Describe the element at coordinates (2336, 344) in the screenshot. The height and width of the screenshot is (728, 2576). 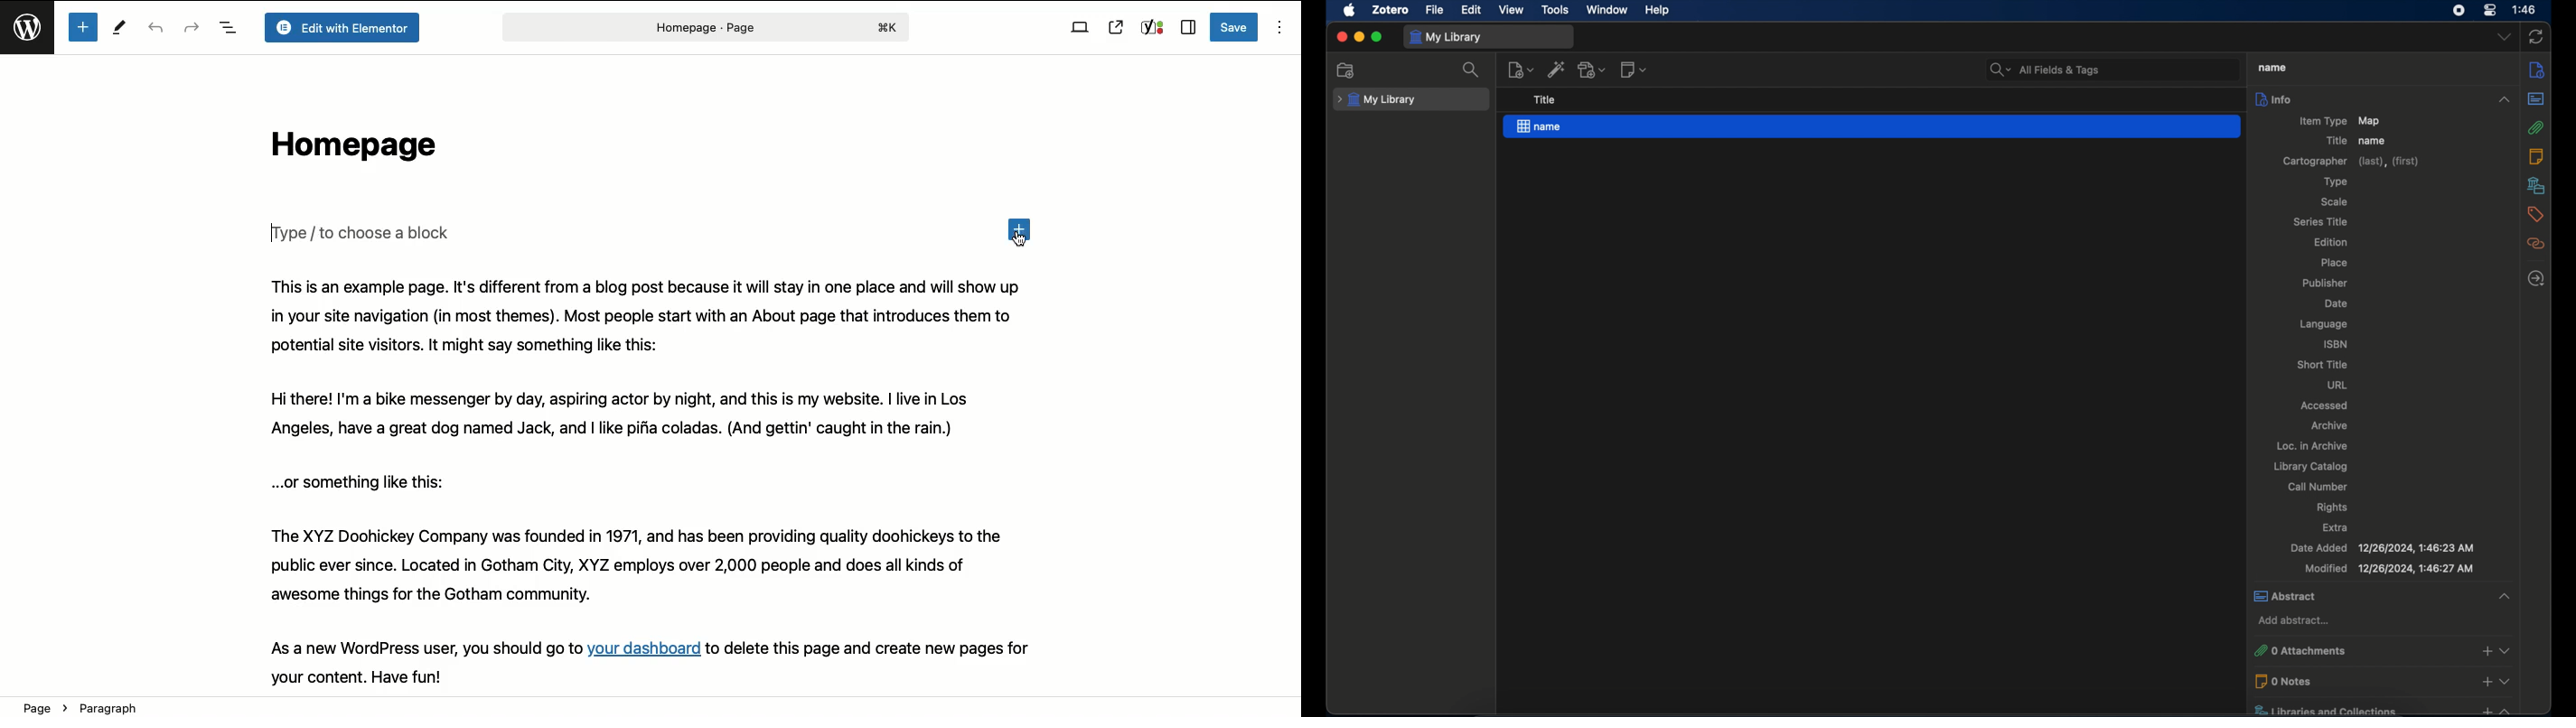
I see `isbn` at that location.